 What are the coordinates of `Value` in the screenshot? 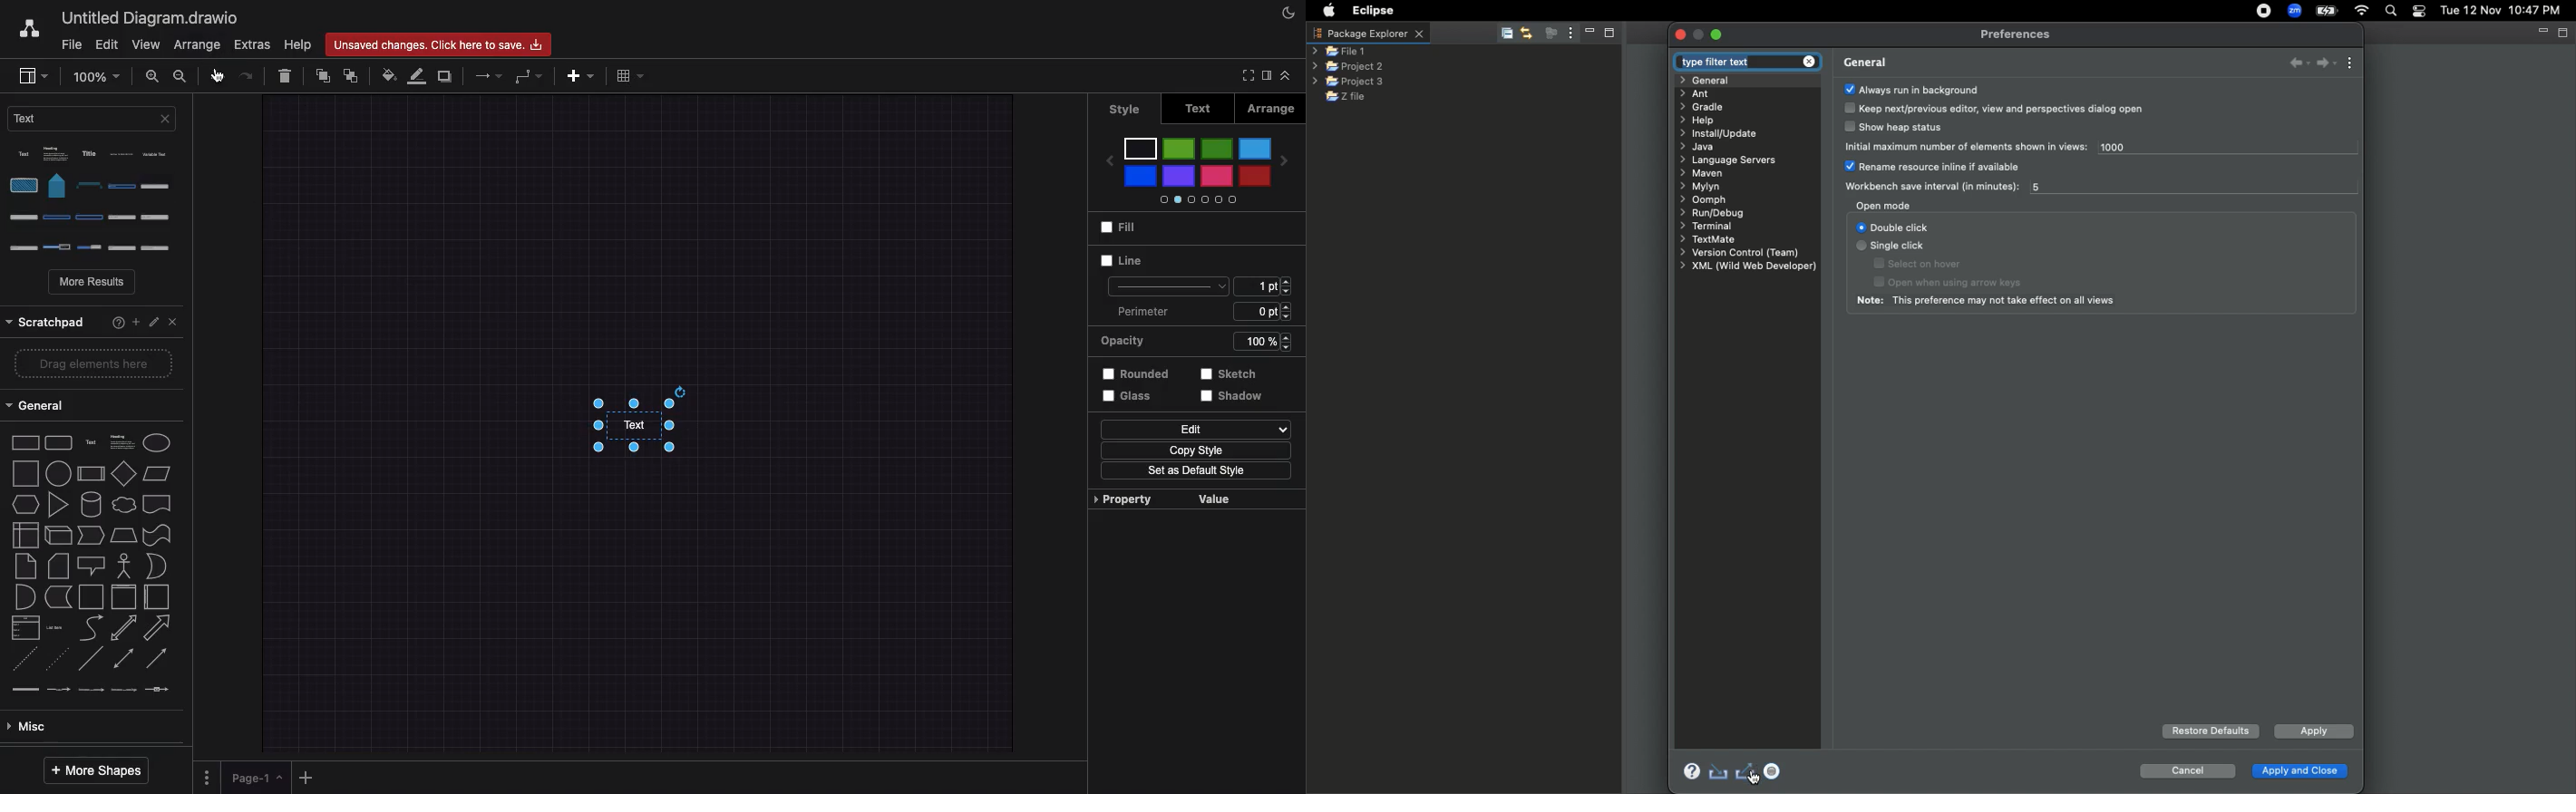 It's located at (1210, 499).